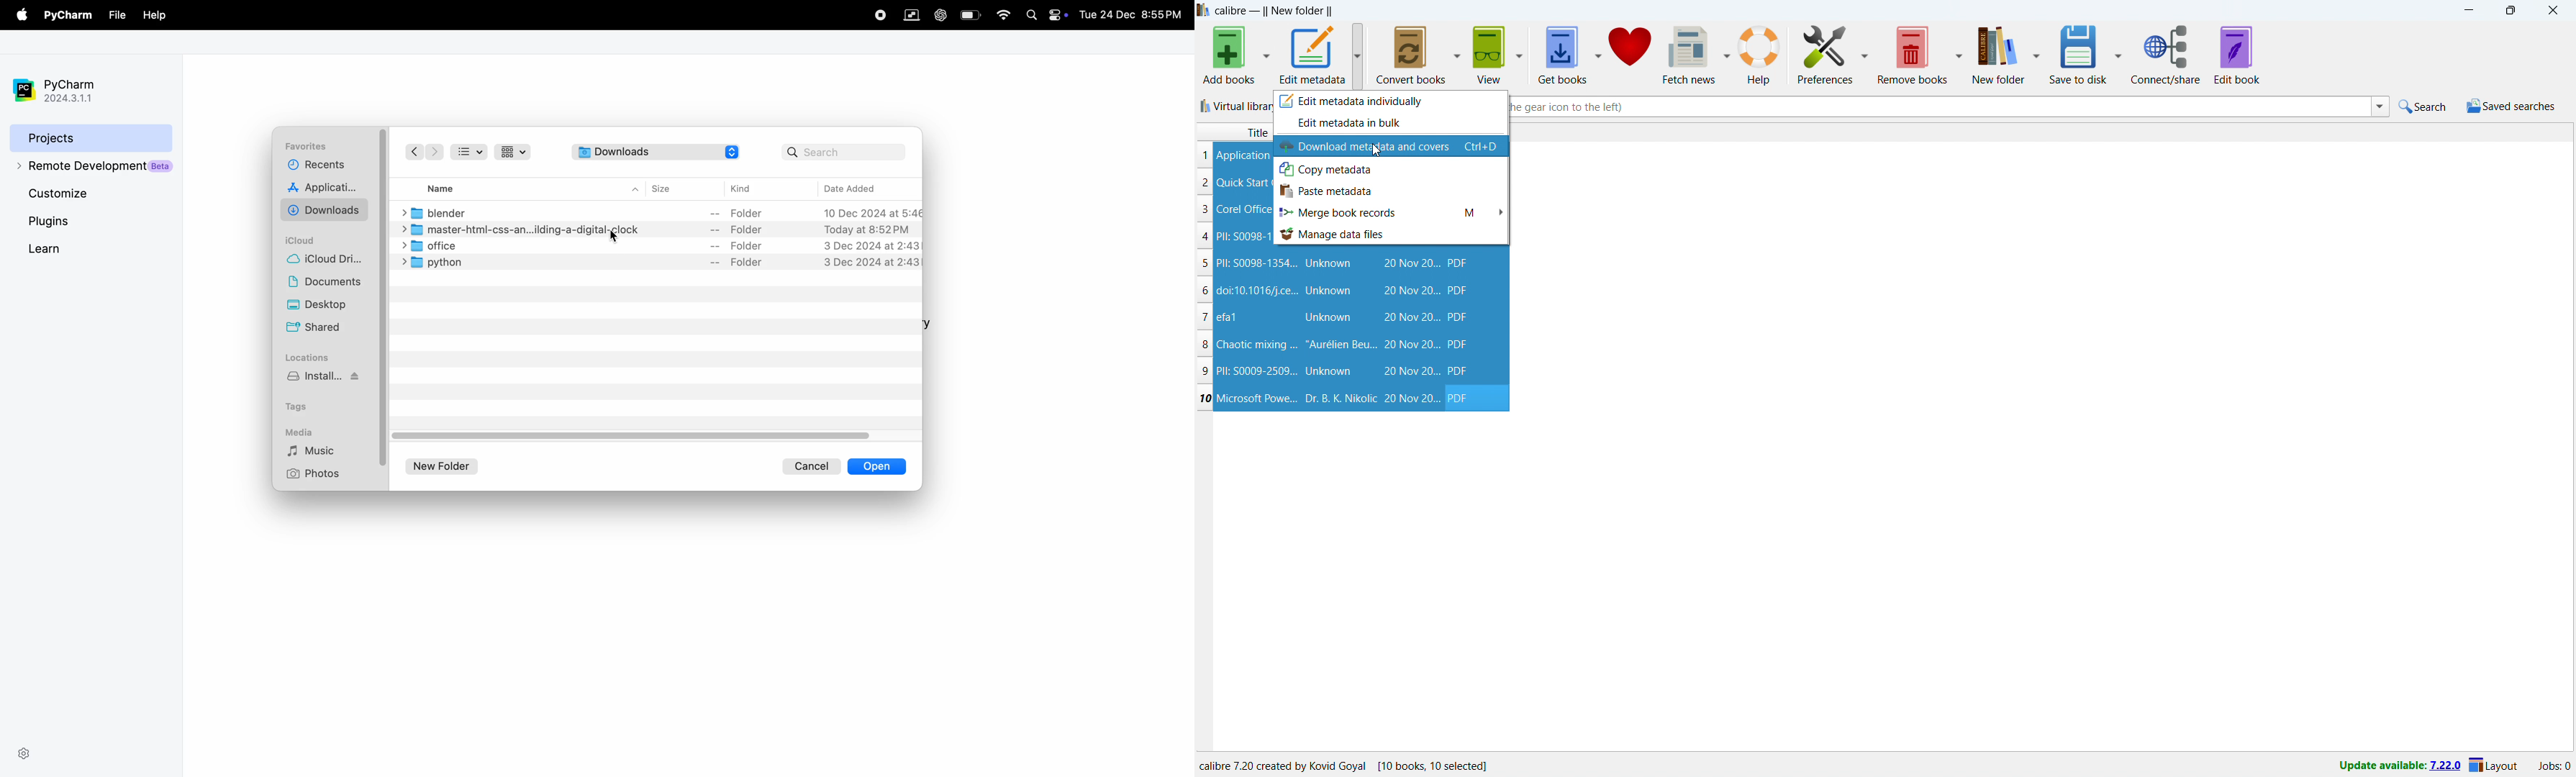 The height and width of the screenshot is (784, 2576). Describe the element at coordinates (1392, 234) in the screenshot. I see `manage data files` at that location.